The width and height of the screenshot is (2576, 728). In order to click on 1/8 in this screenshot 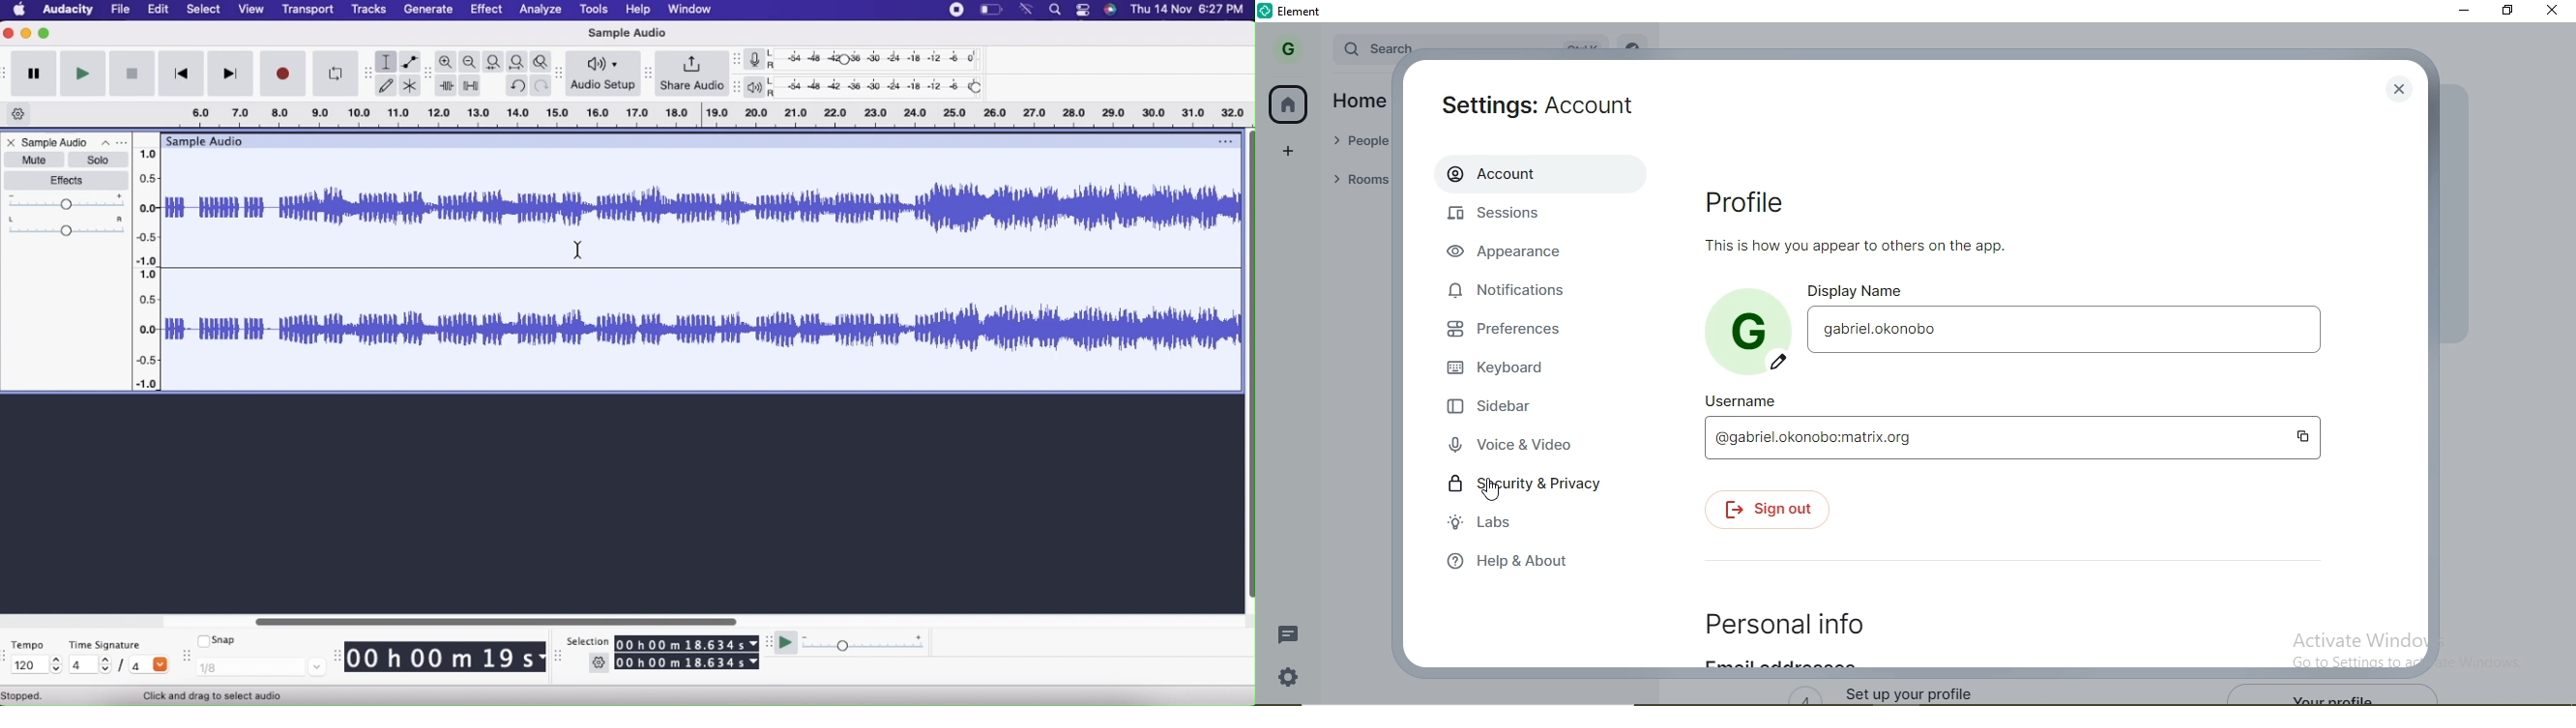, I will do `click(260, 669)`.